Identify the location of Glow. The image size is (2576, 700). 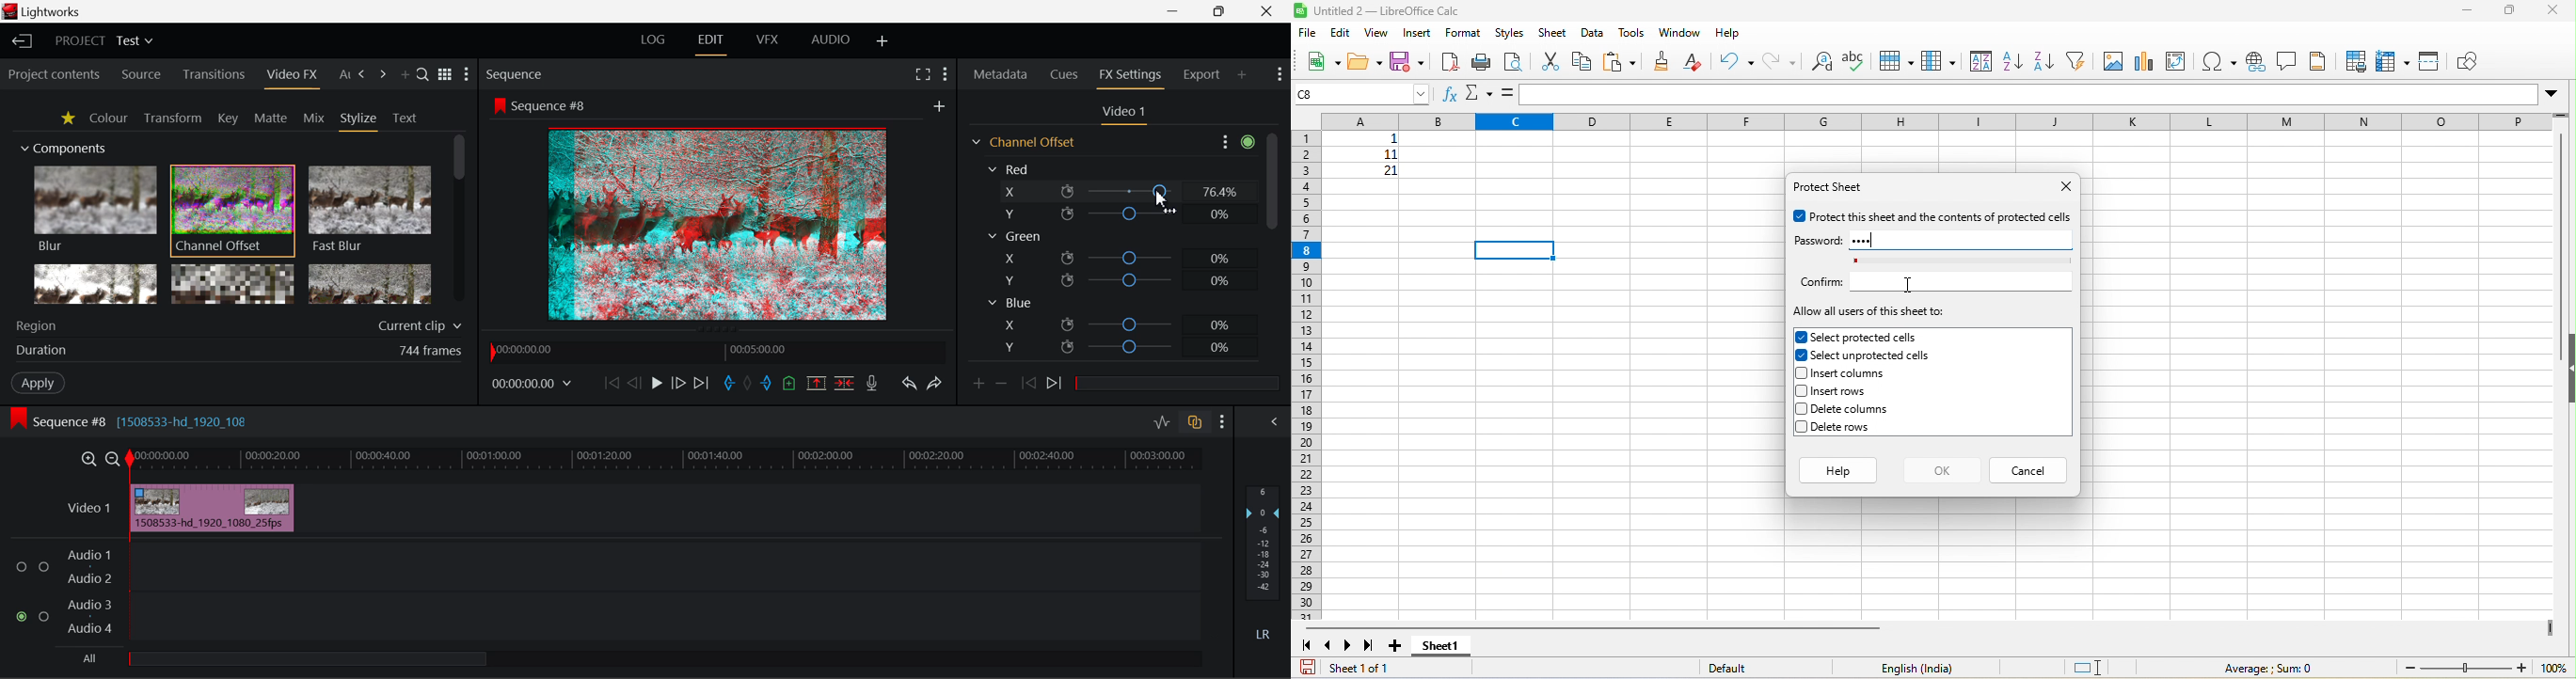
(93, 283).